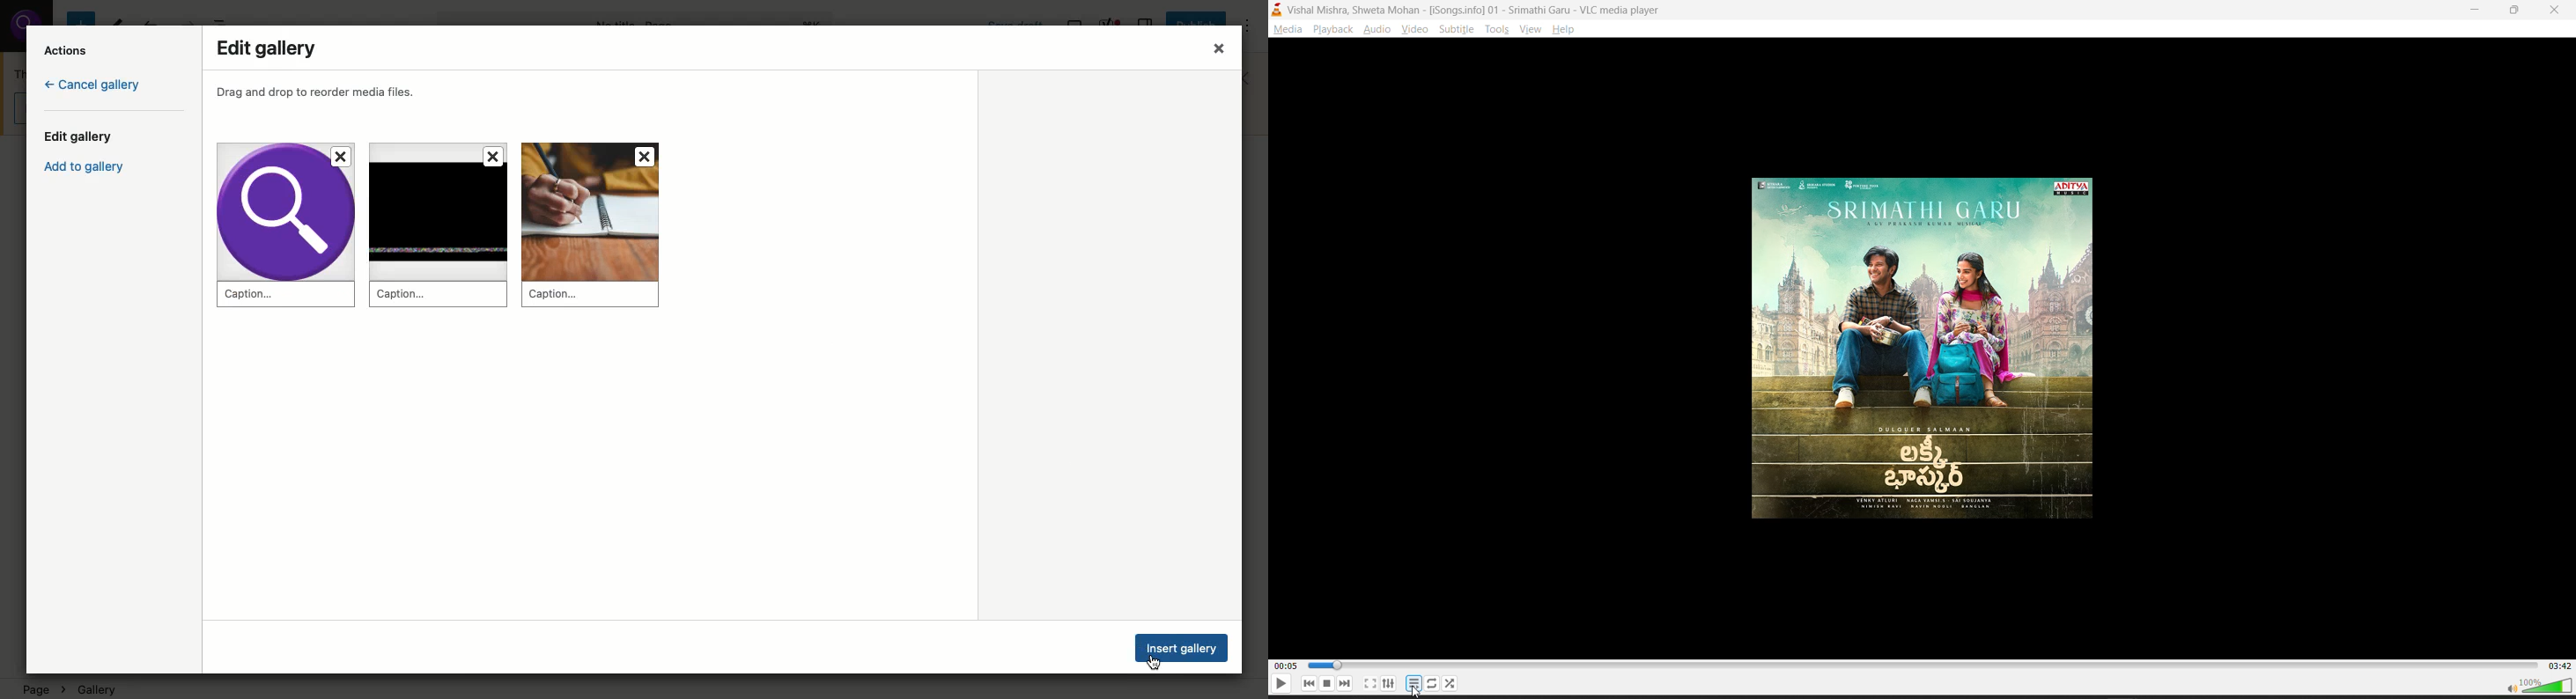 The image size is (2576, 700). Describe the element at coordinates (1922, 350) in the screenshot. I see `Thumbnail` at that location.